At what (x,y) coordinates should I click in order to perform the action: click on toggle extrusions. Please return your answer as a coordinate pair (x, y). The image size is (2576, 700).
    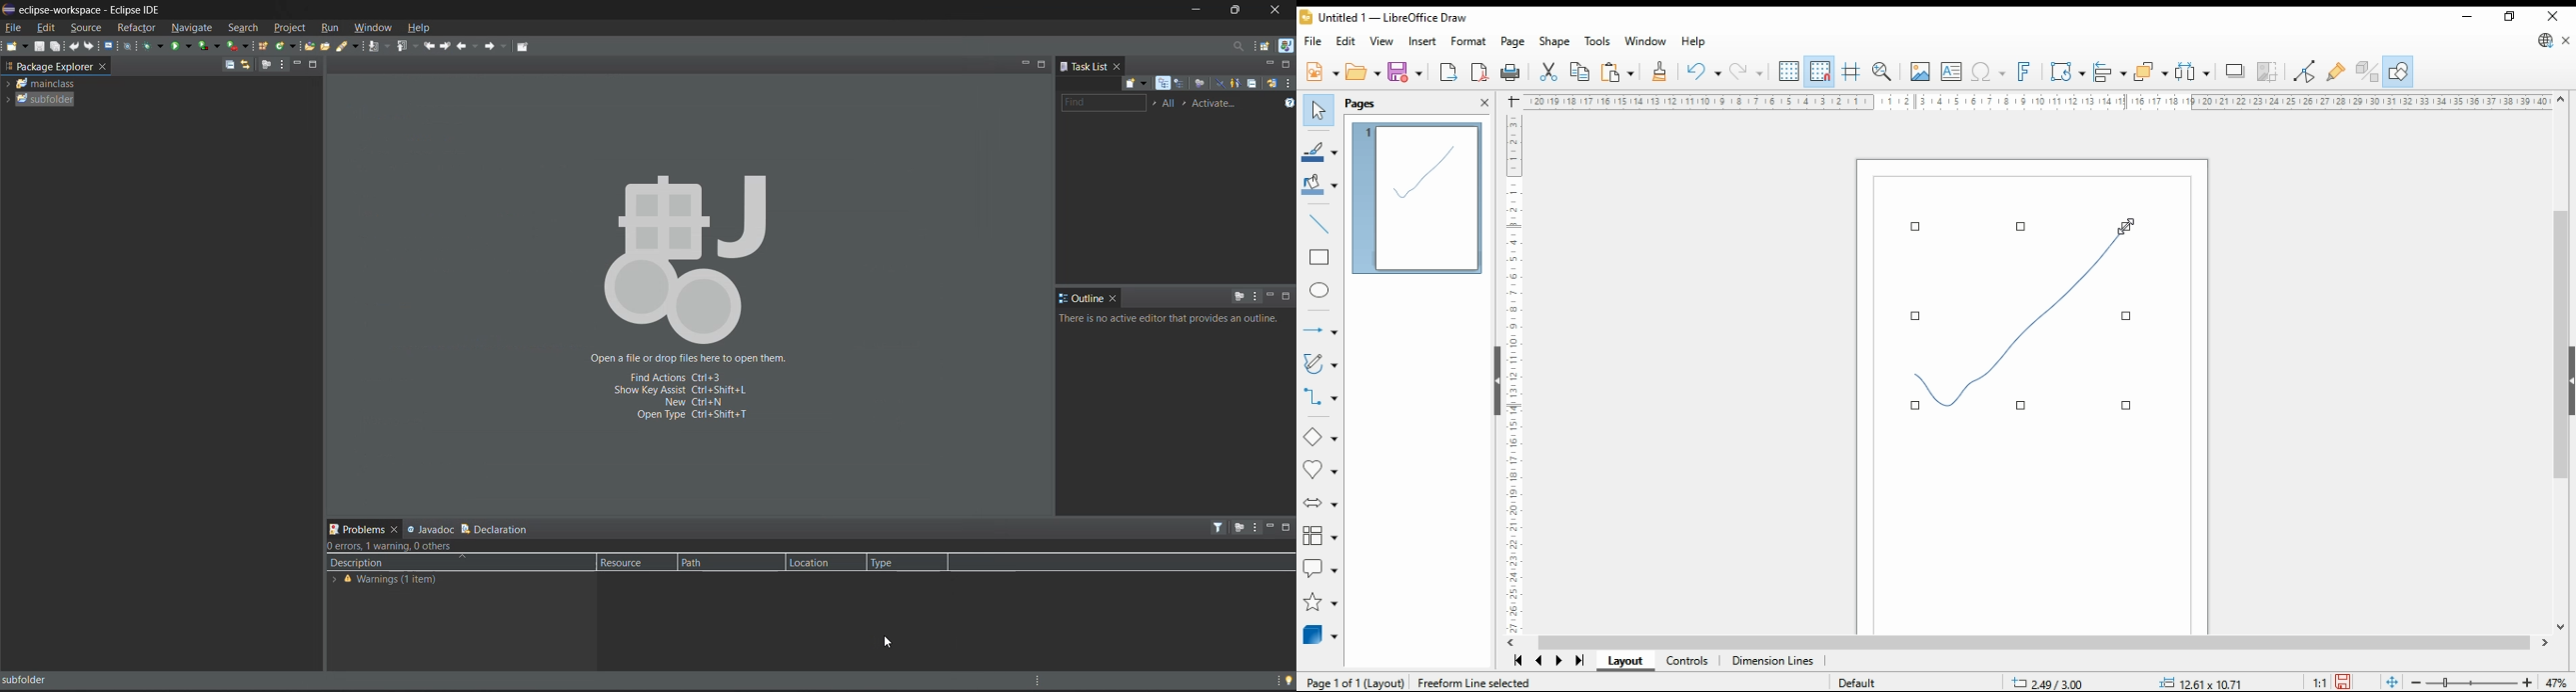
    Looking at the image, I should click on (2367, 72).